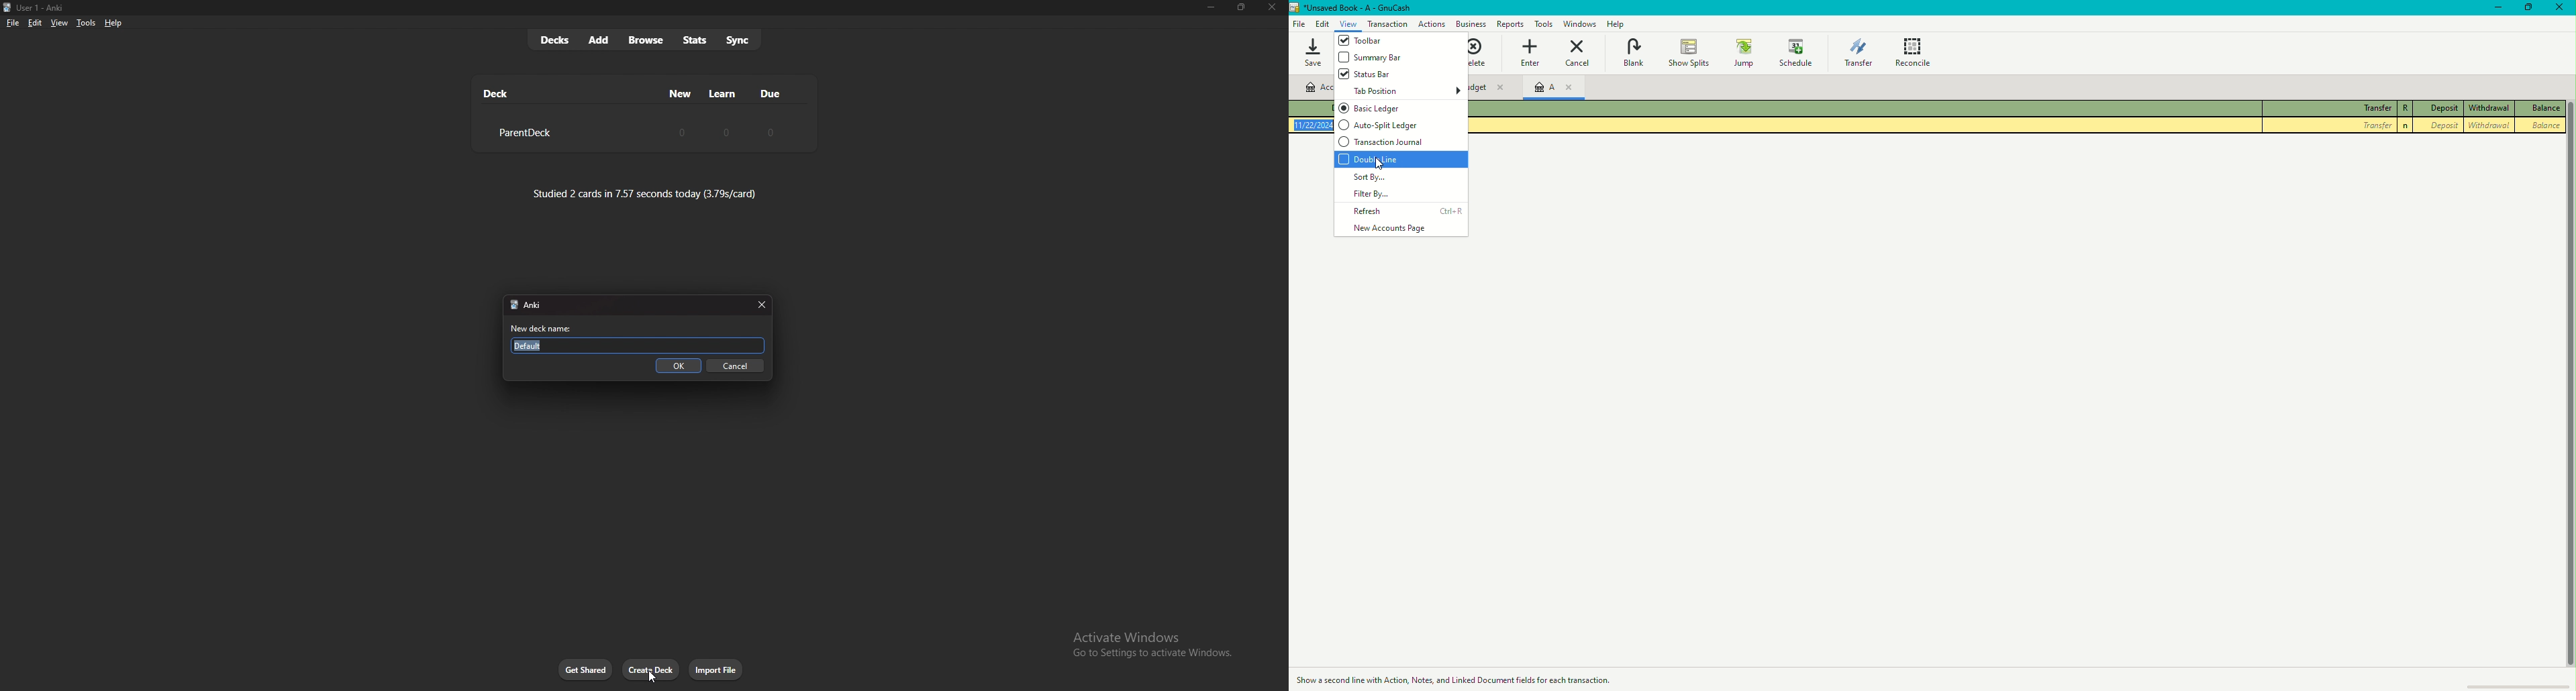  Describe the element at coordinates (739, 39) in the screenshot. I see `sync` at that location.